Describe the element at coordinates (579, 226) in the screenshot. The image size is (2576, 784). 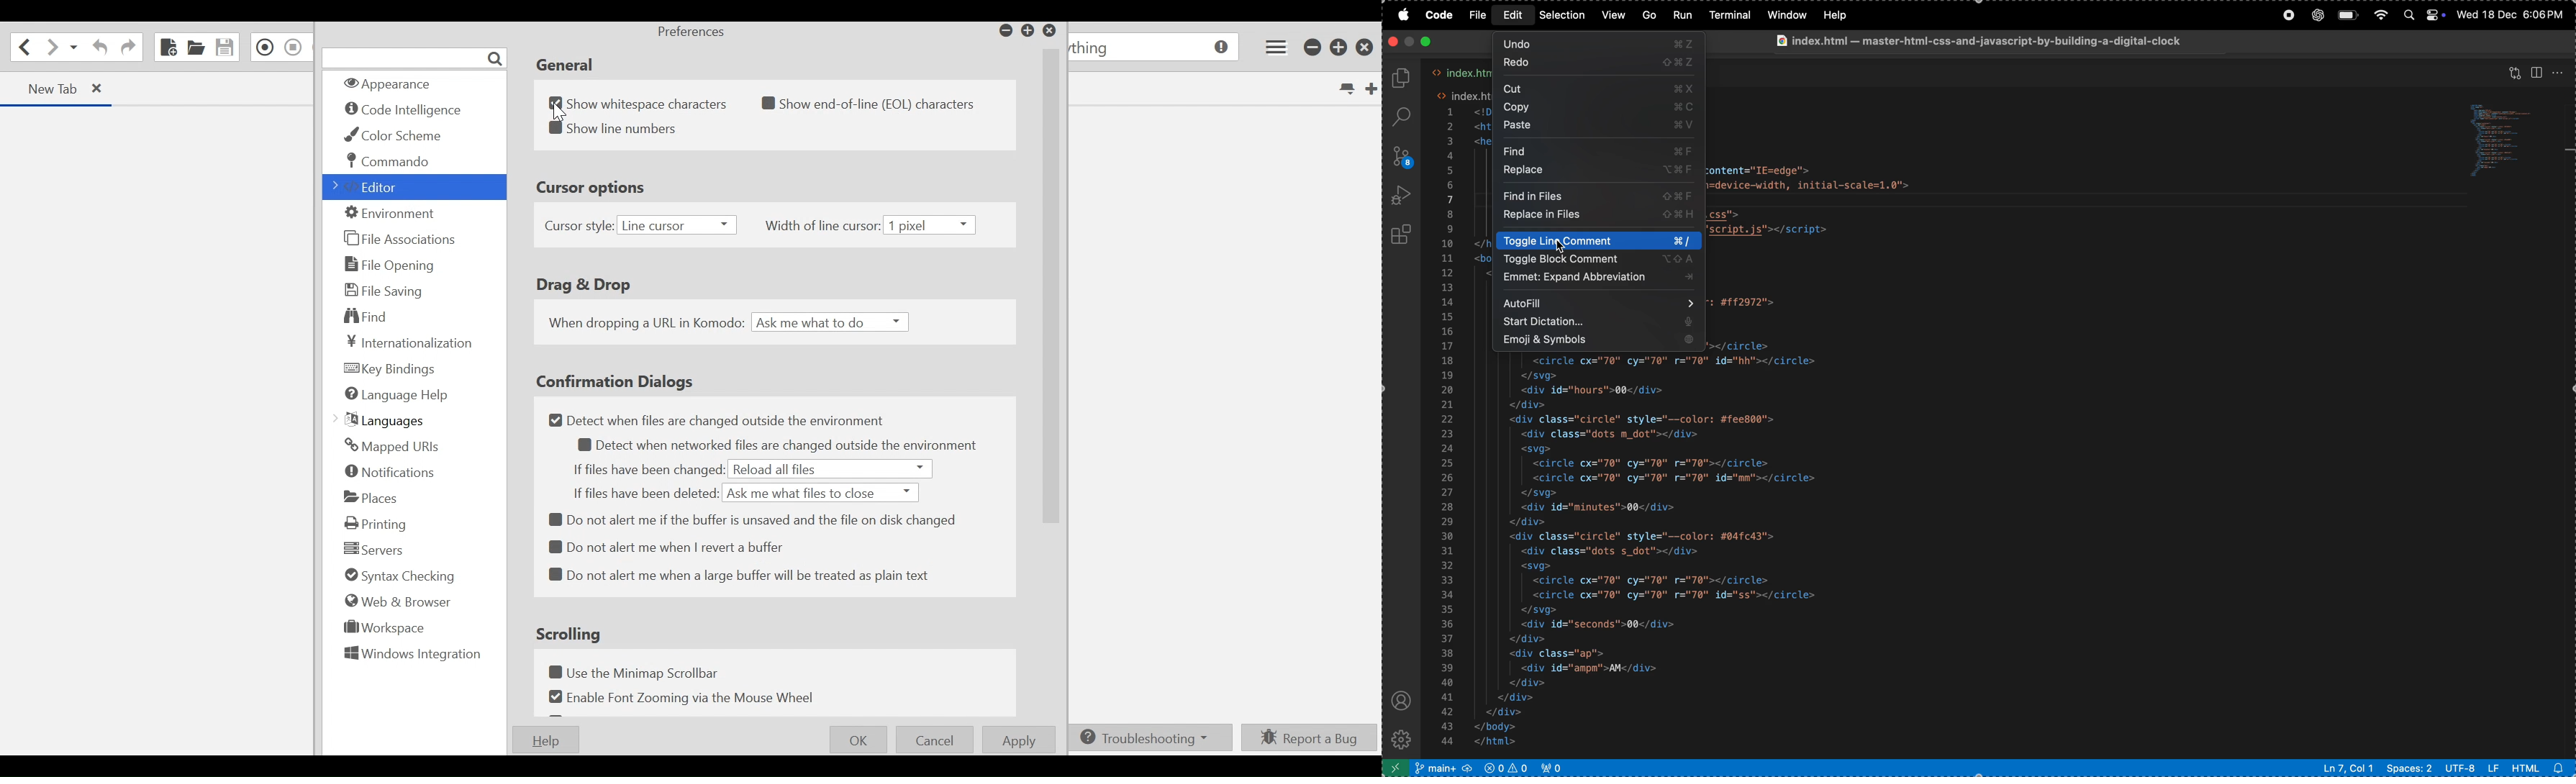
I see `Cursor style:` at that location.